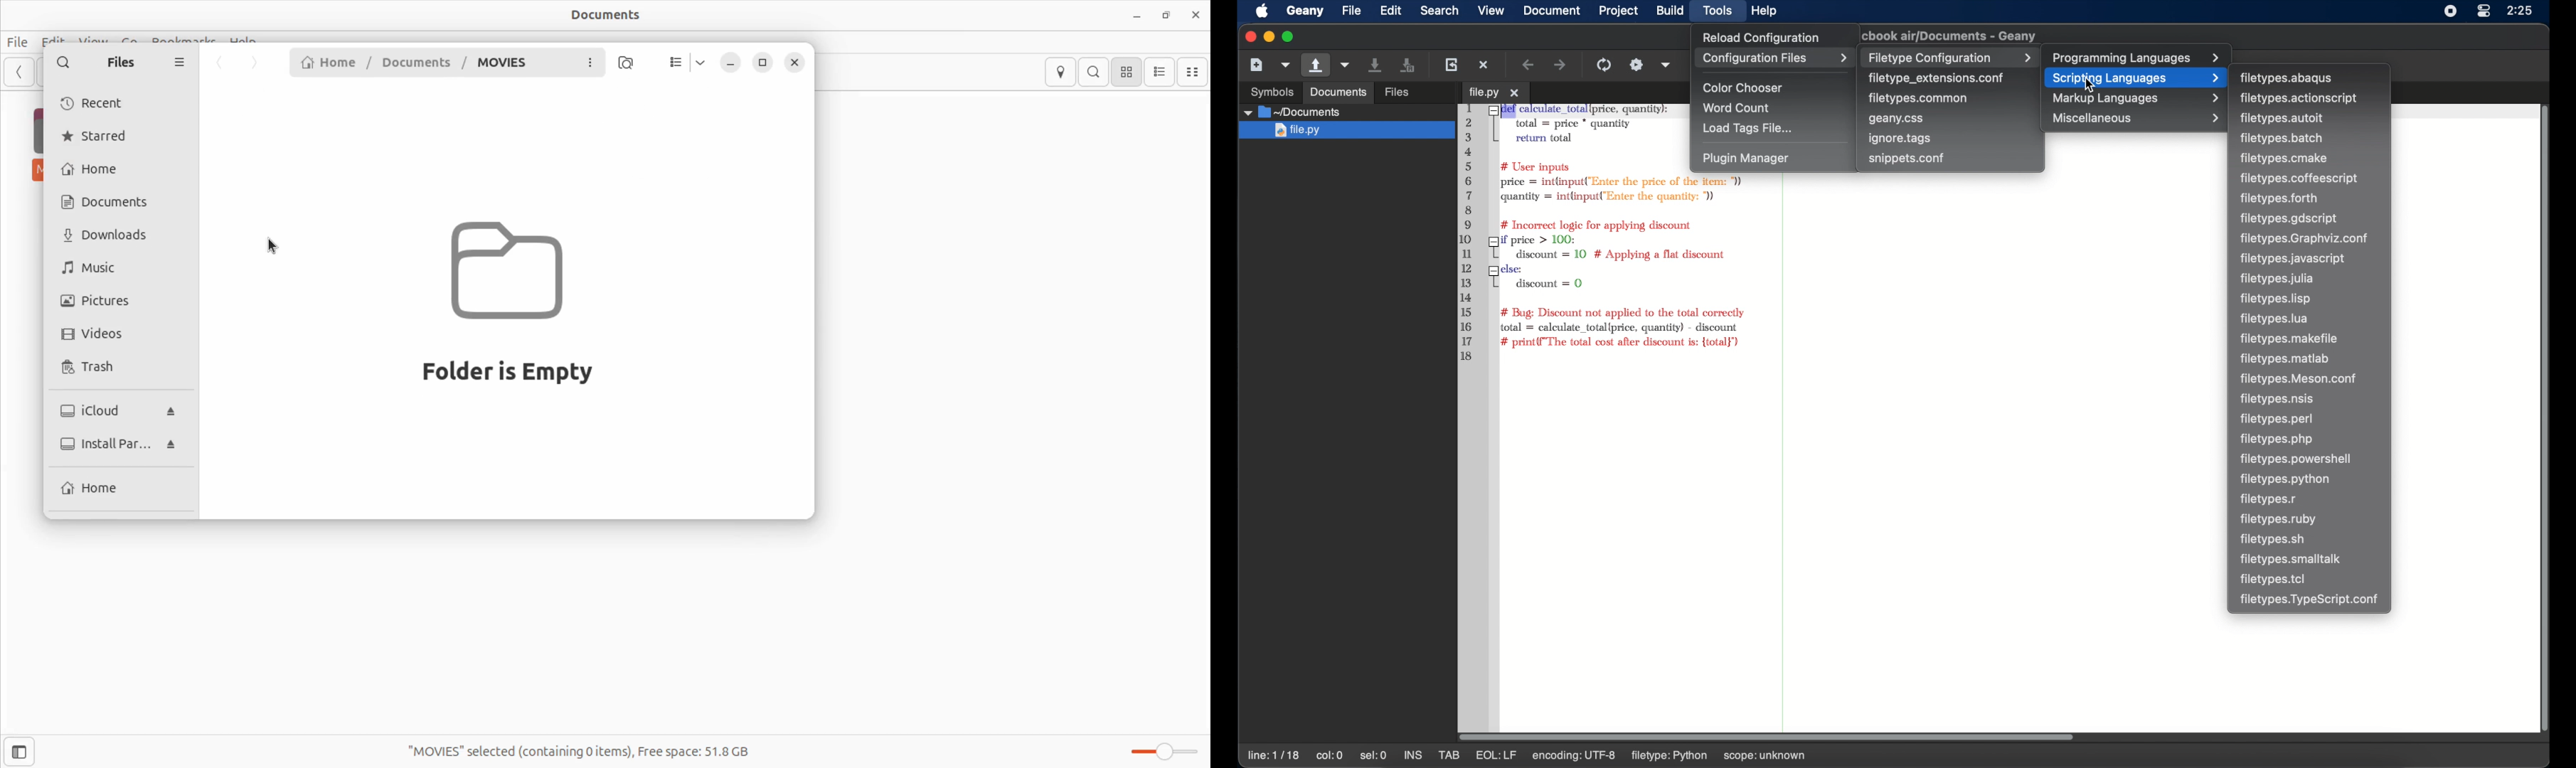 The image size is (2576, 784). Describe the element at coordinates (1491, 11) in the screenshot. I see `view` at that location.